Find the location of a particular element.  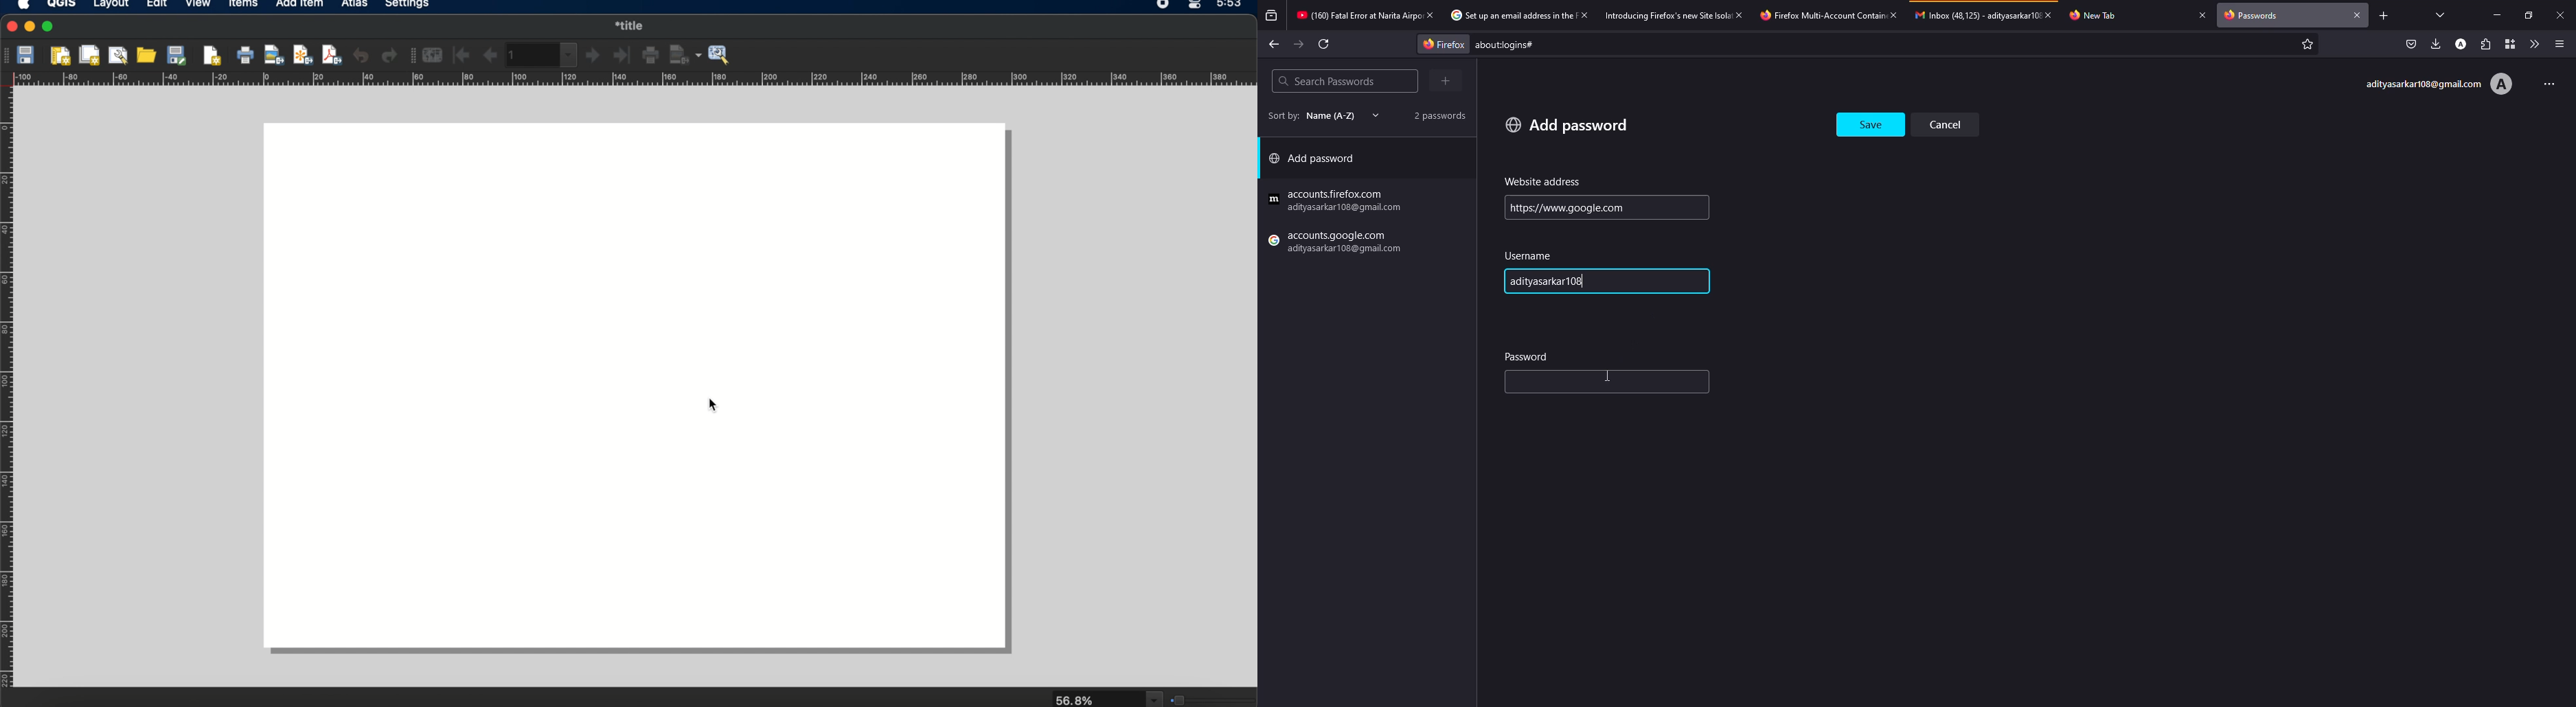

print layout title is located at coordinates (631, 25).